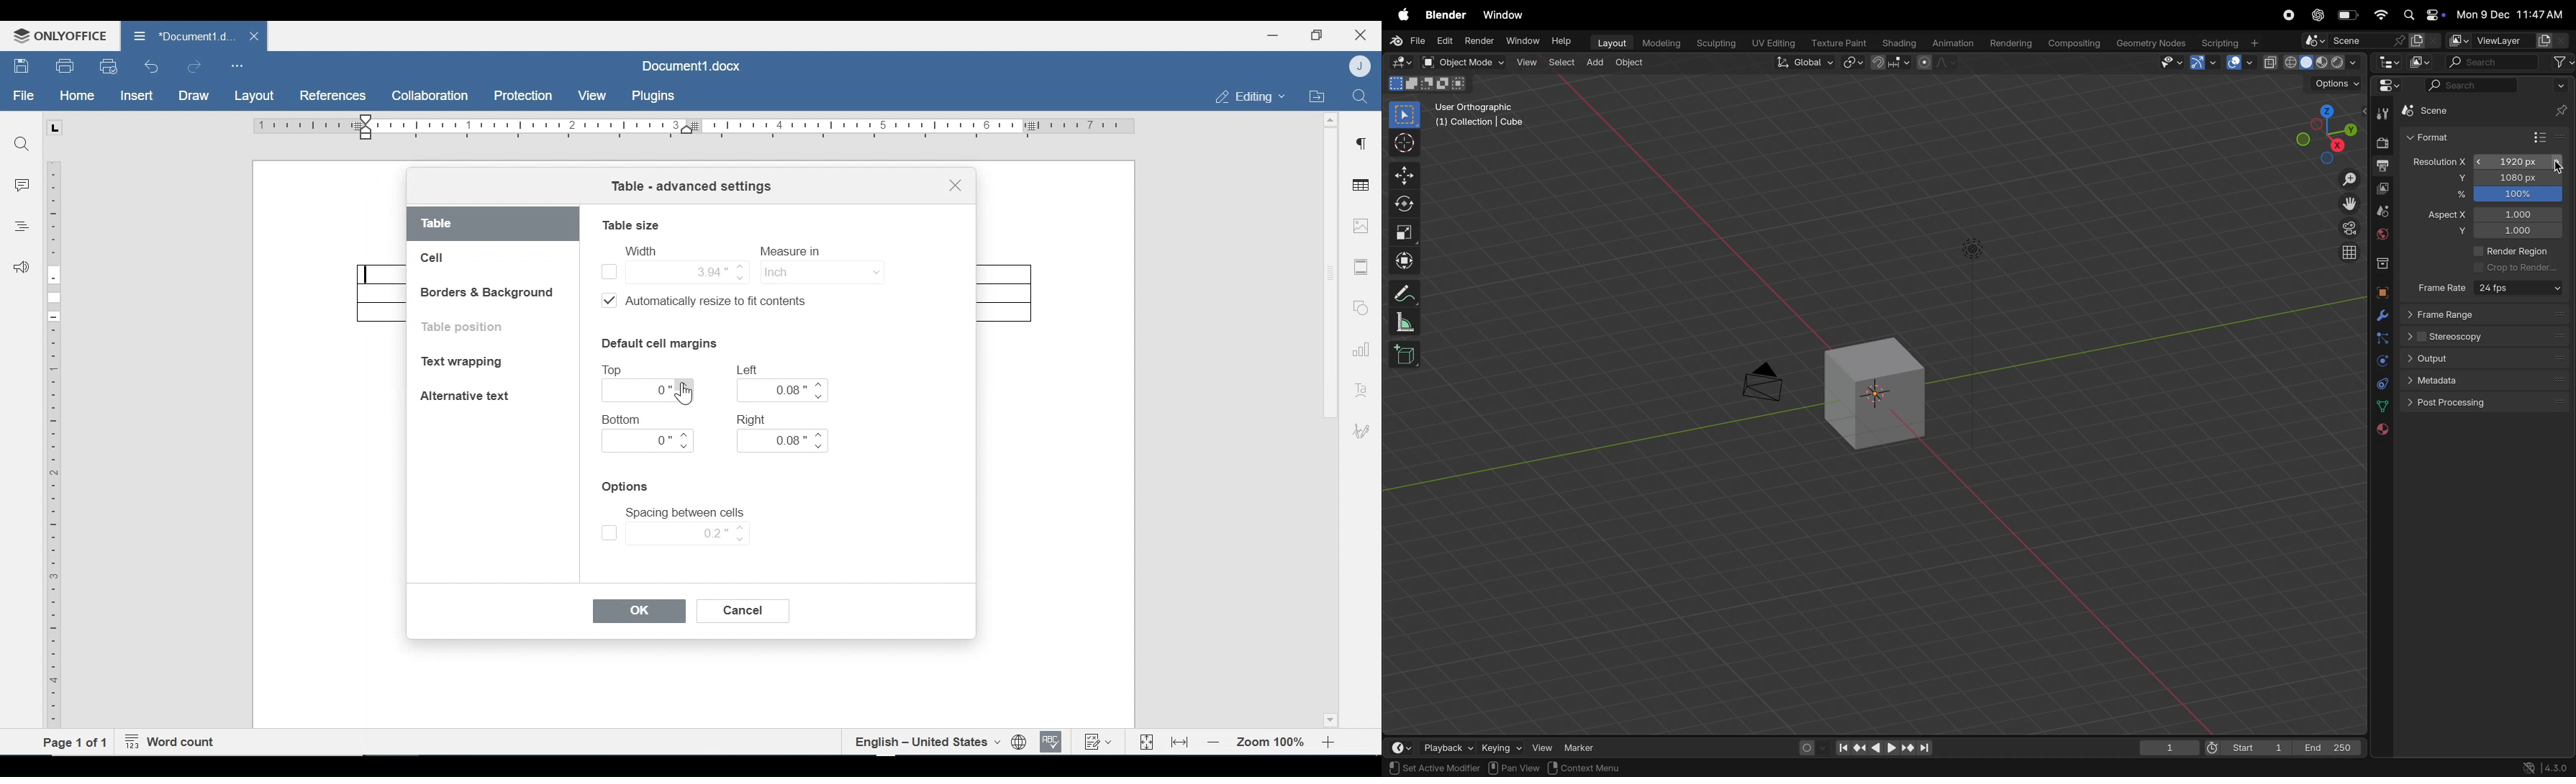 The image size is (2576, 784). Describe the element at coordinates (1361, 65) in the screenshot. I see `User` at that location.